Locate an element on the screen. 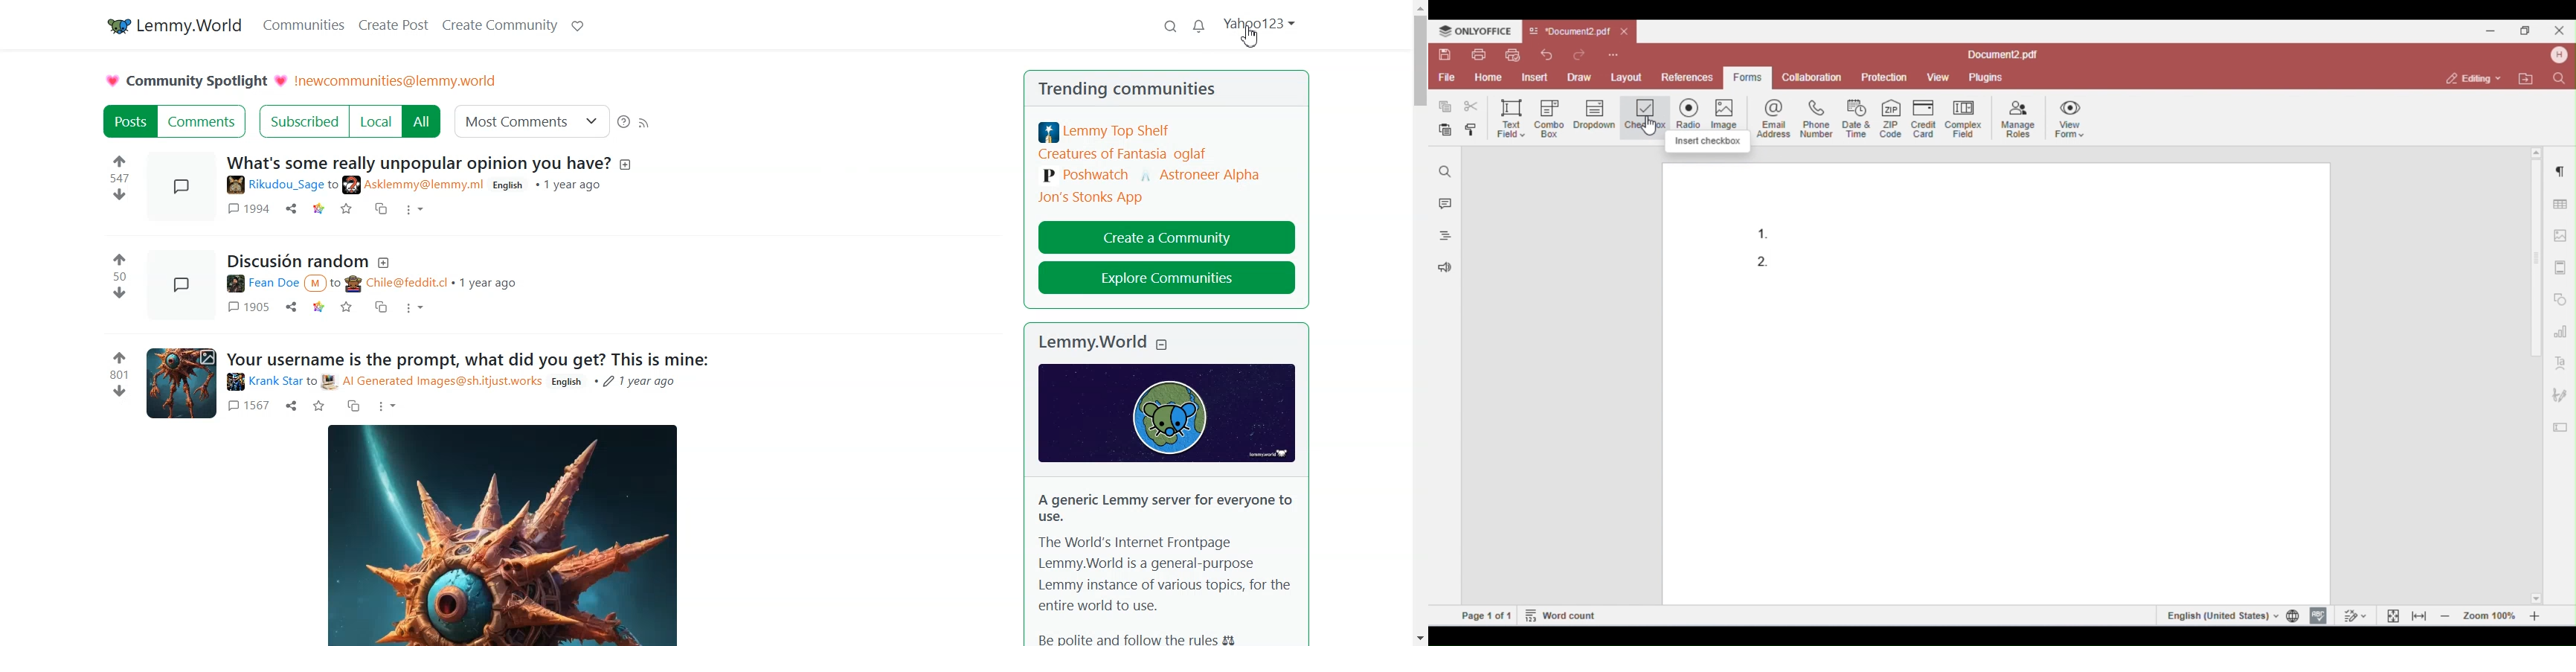 The image size is (2576, 672). 801 is located at coordinates (118, 375).